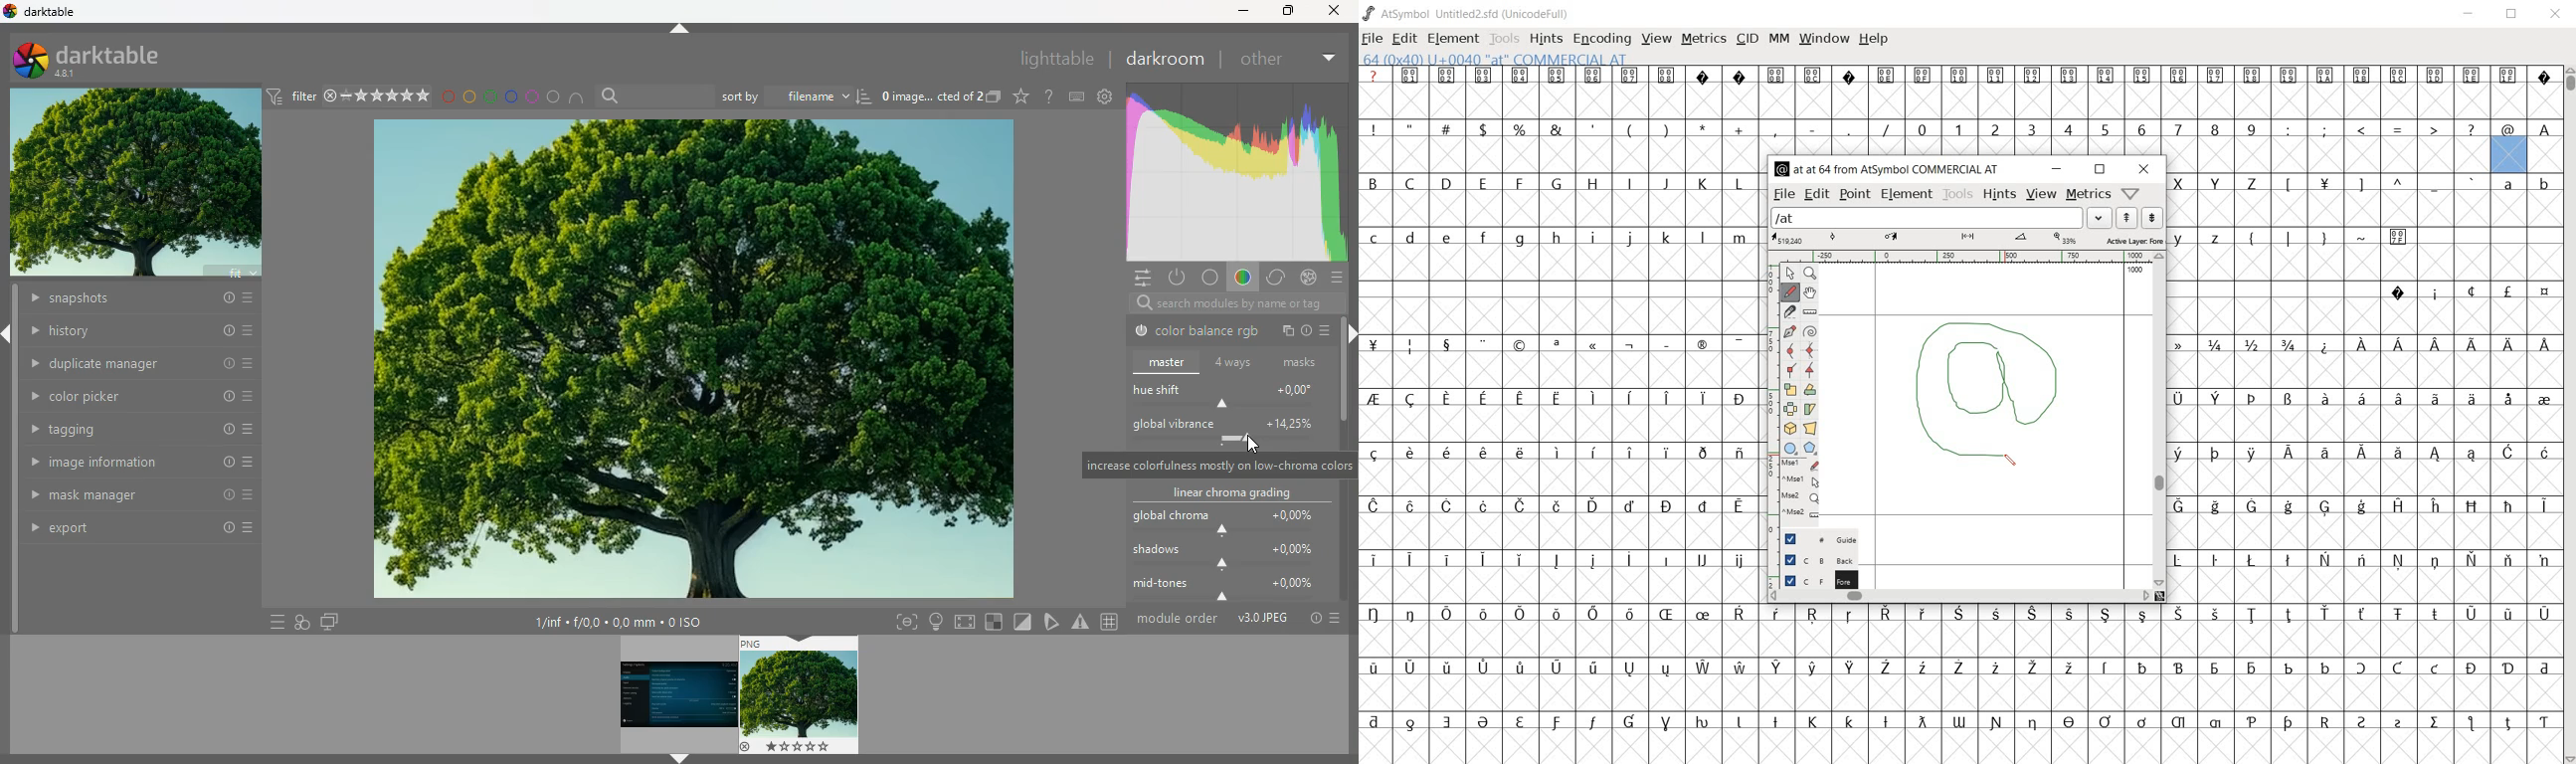 This screenshot has height=784, width=2576. I want to click on CLOSE, so click(2557, 16).